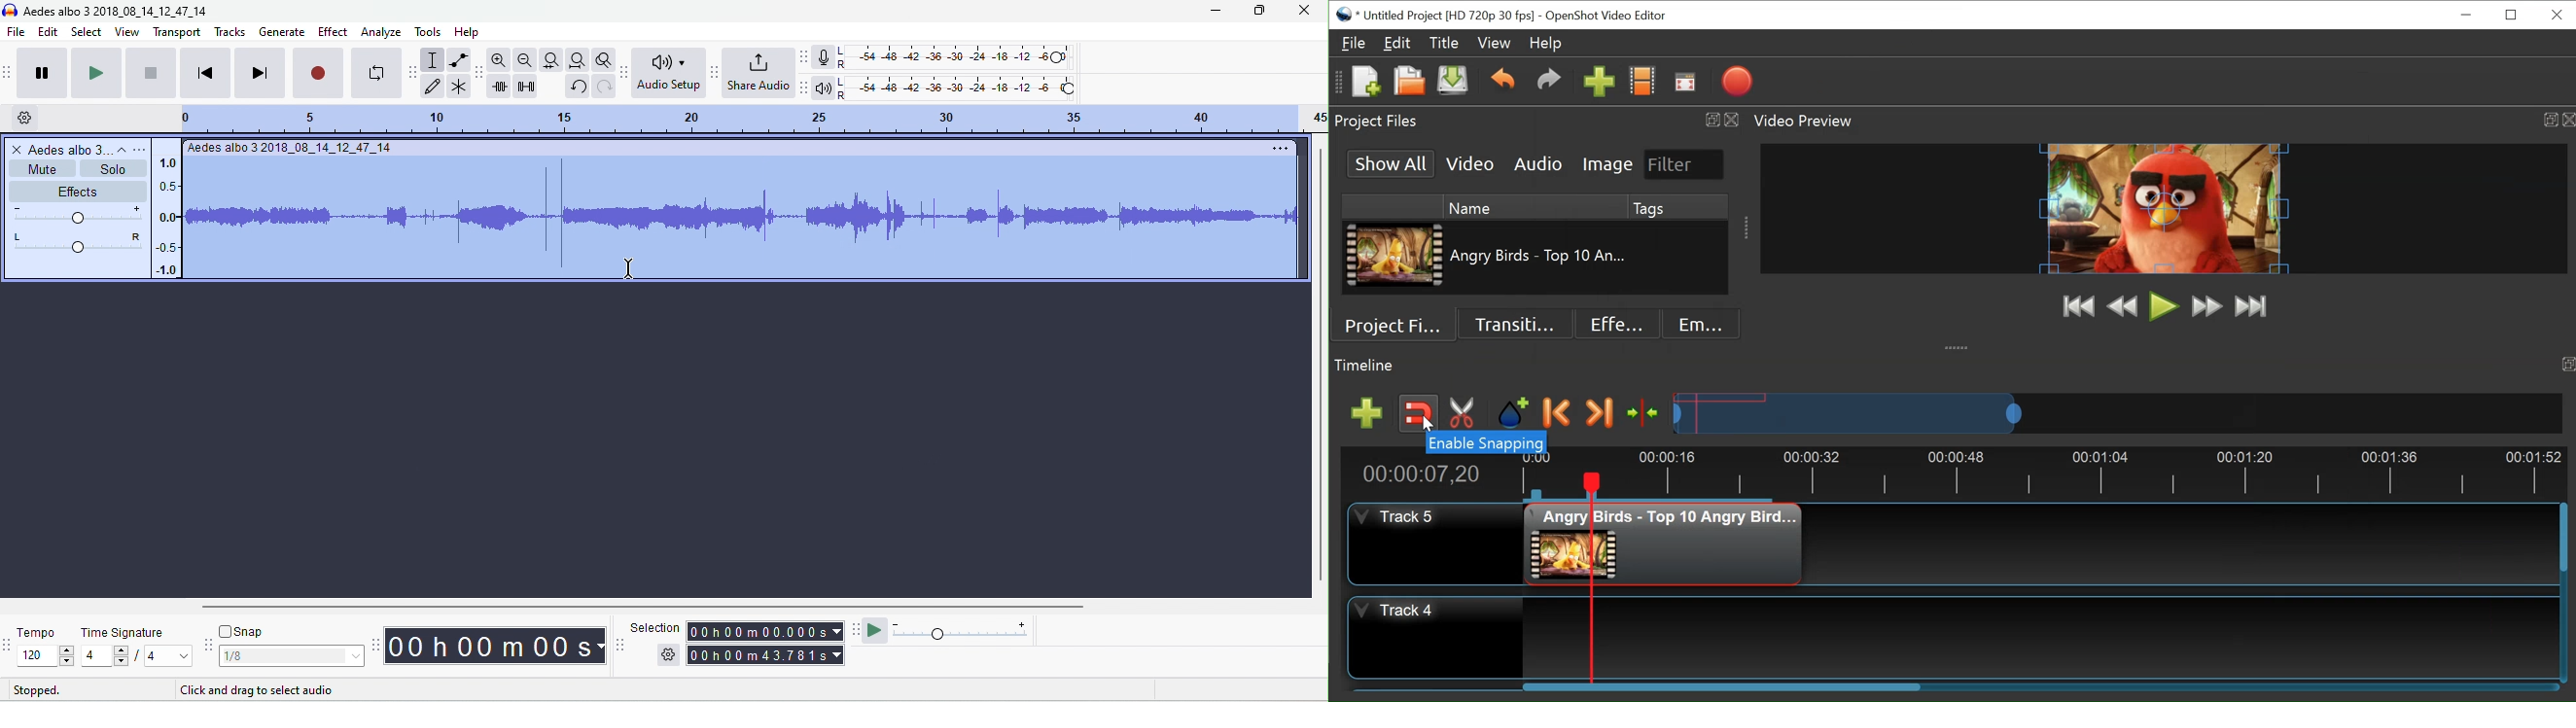 This screenshot has width=2576, height=728. Describe the element at coordinates (469, 33) in the screenshot. I see `help` at that location.